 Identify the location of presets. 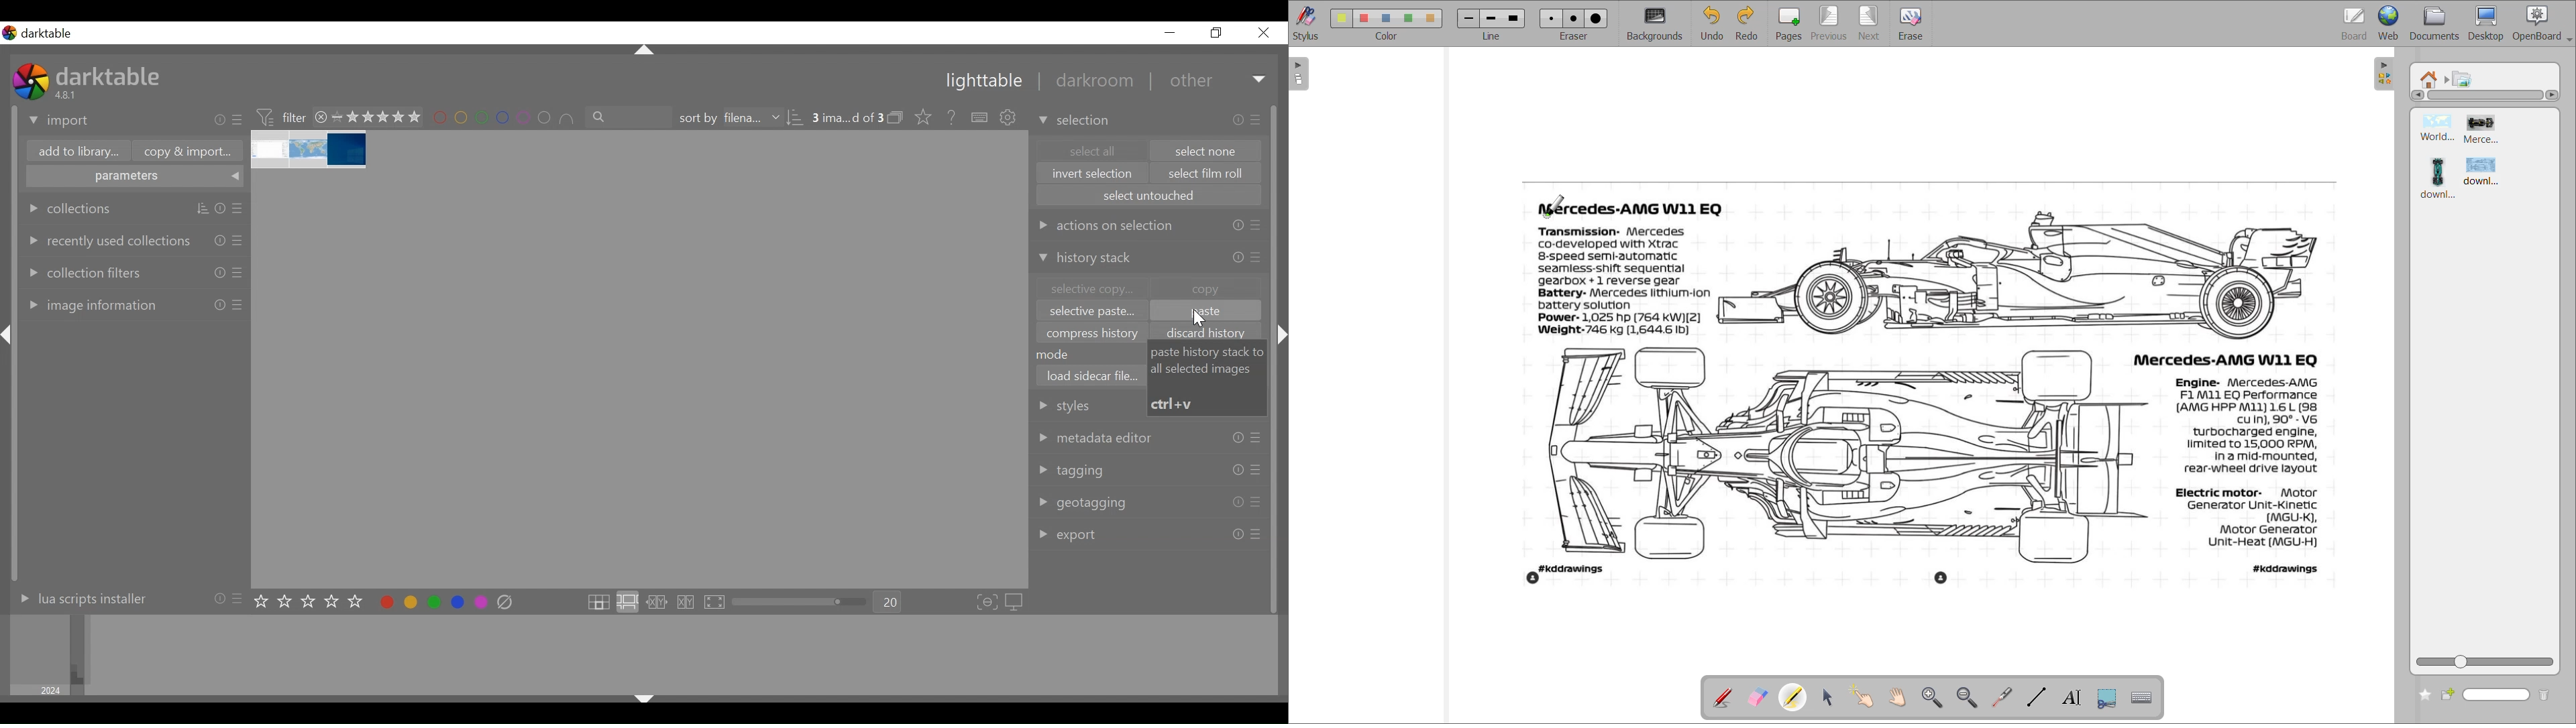
(239, 597).